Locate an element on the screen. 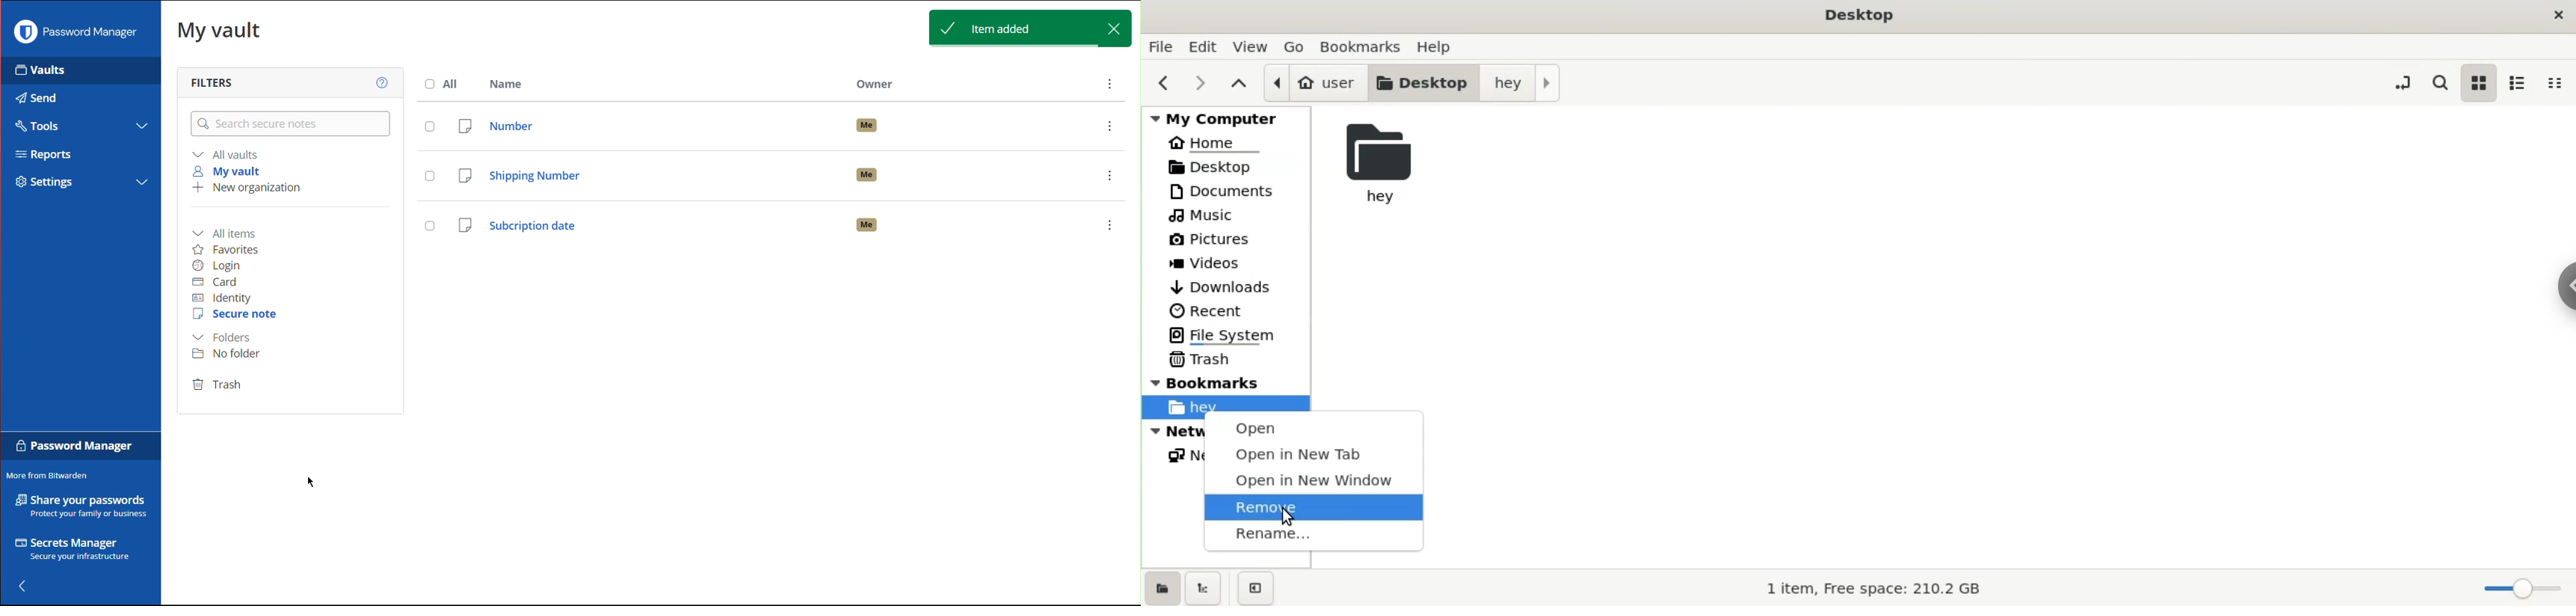 This screenshot has height=616, width=2576. zoom is located at coordinates (2522, 587).